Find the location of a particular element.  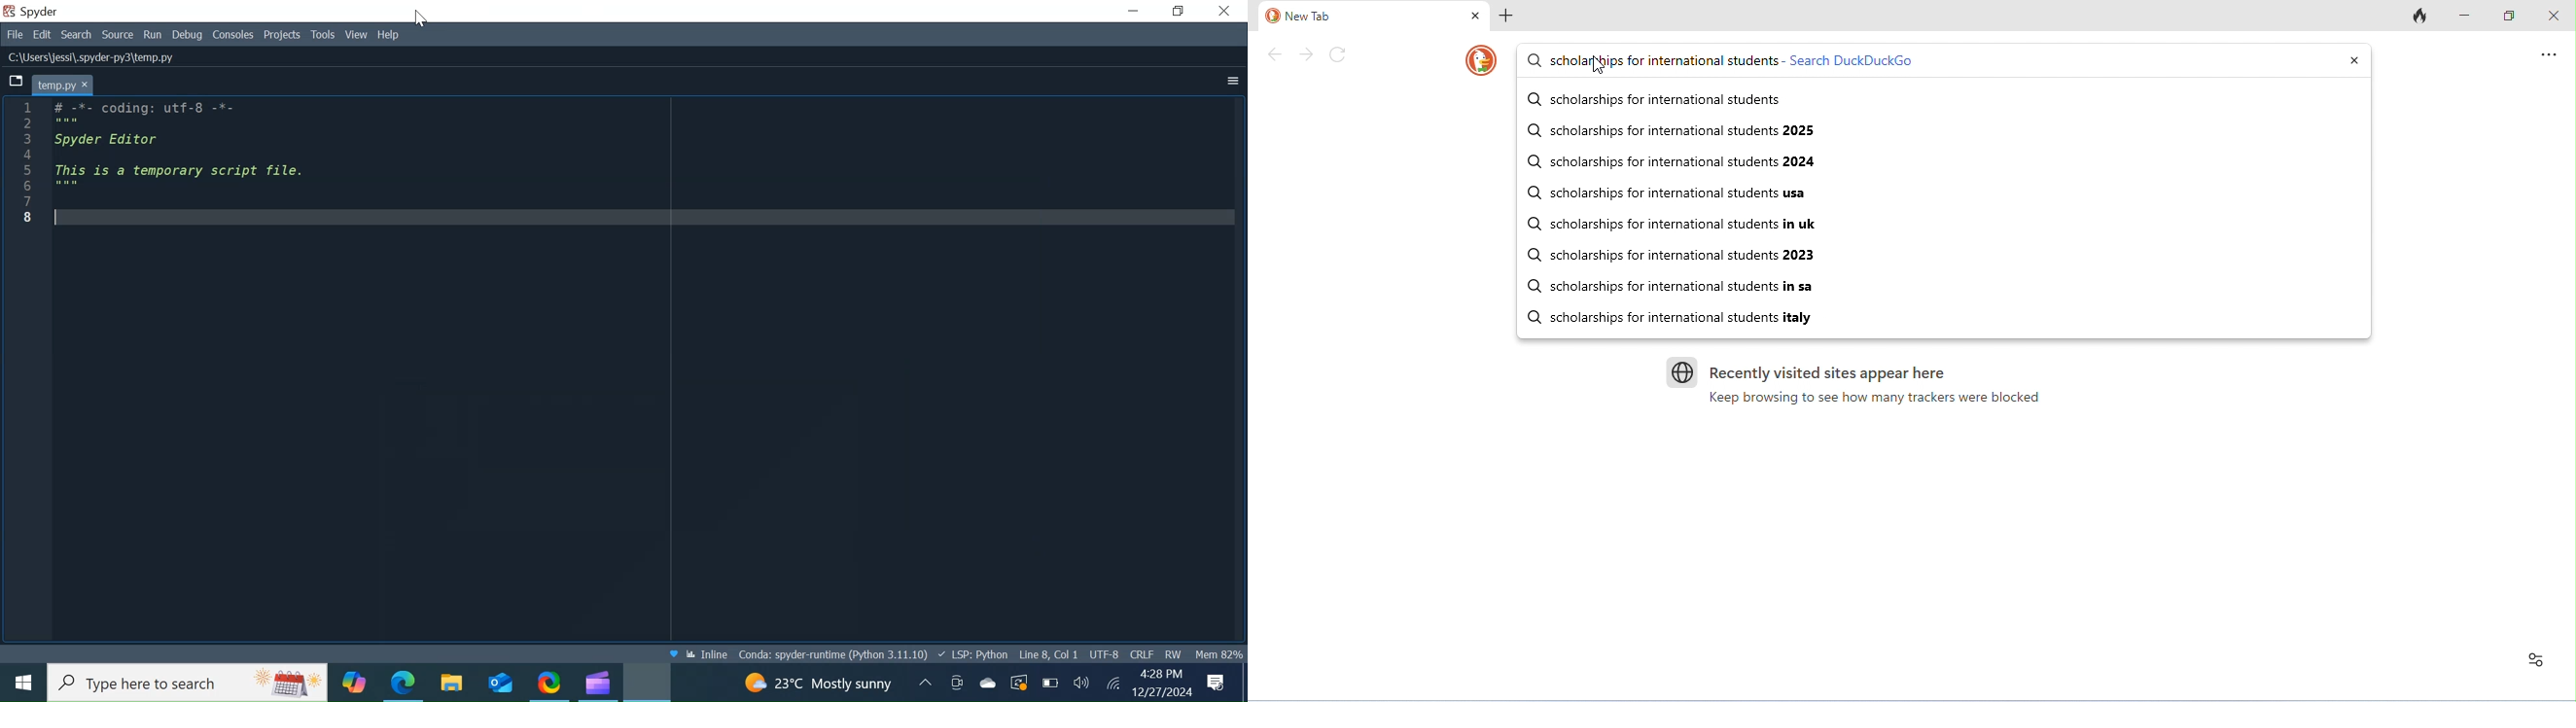

Conda Environment Indicator is located at coordinates (834, 655).